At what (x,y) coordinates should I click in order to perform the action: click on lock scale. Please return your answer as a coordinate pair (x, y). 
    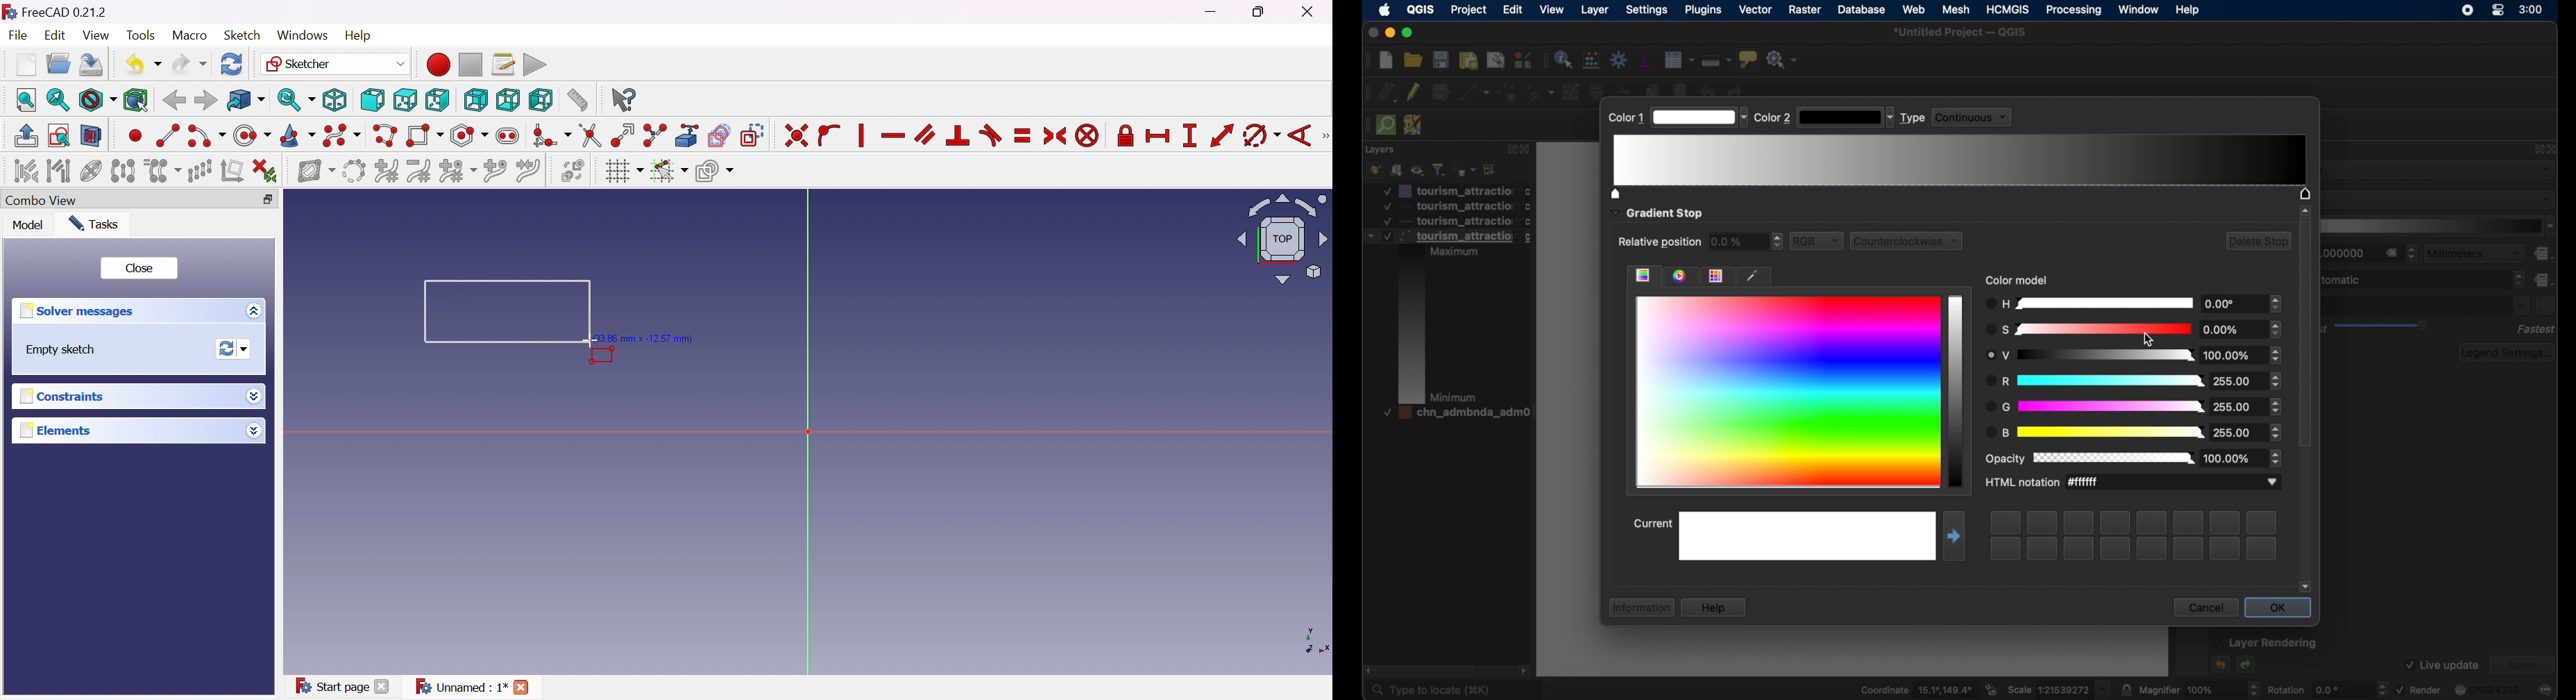
    Looking at the image, I should click on (2126, 689).